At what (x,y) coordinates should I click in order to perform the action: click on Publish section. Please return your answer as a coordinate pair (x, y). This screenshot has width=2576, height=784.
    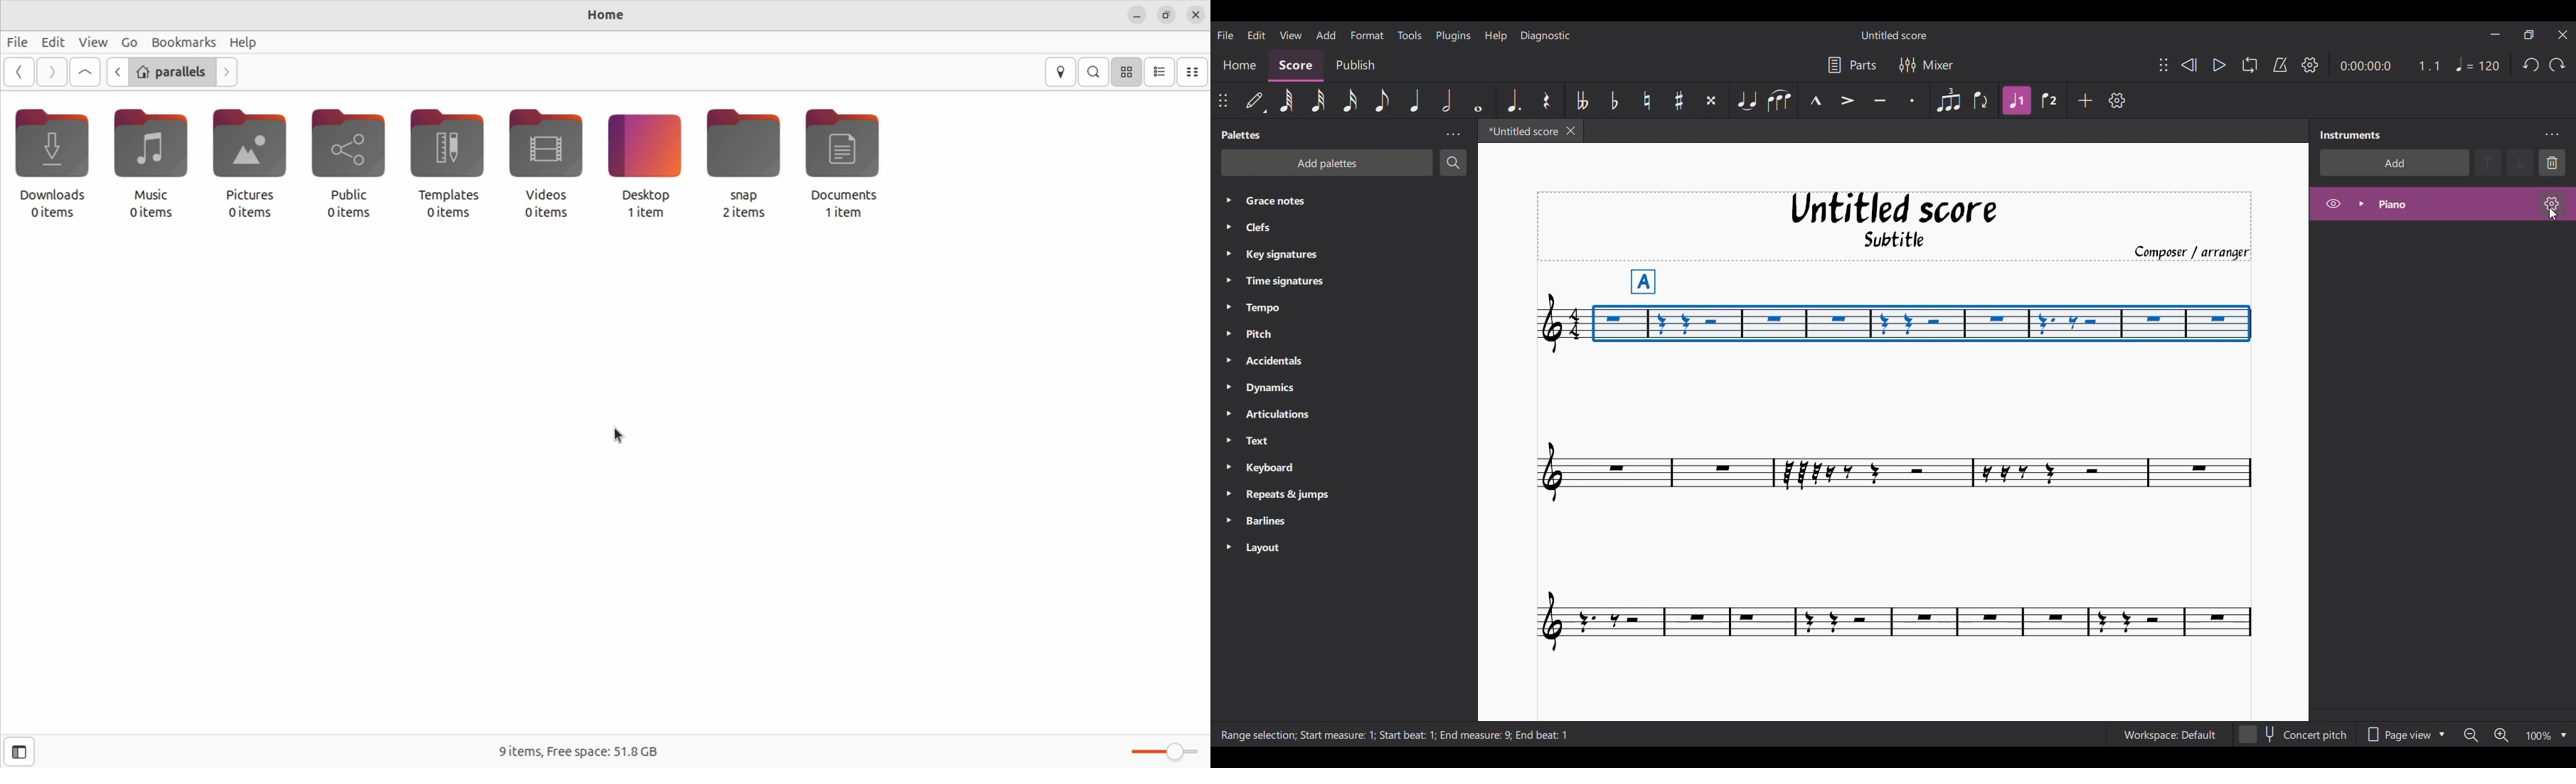
    Looking at the image, I should click on (1357, 63).